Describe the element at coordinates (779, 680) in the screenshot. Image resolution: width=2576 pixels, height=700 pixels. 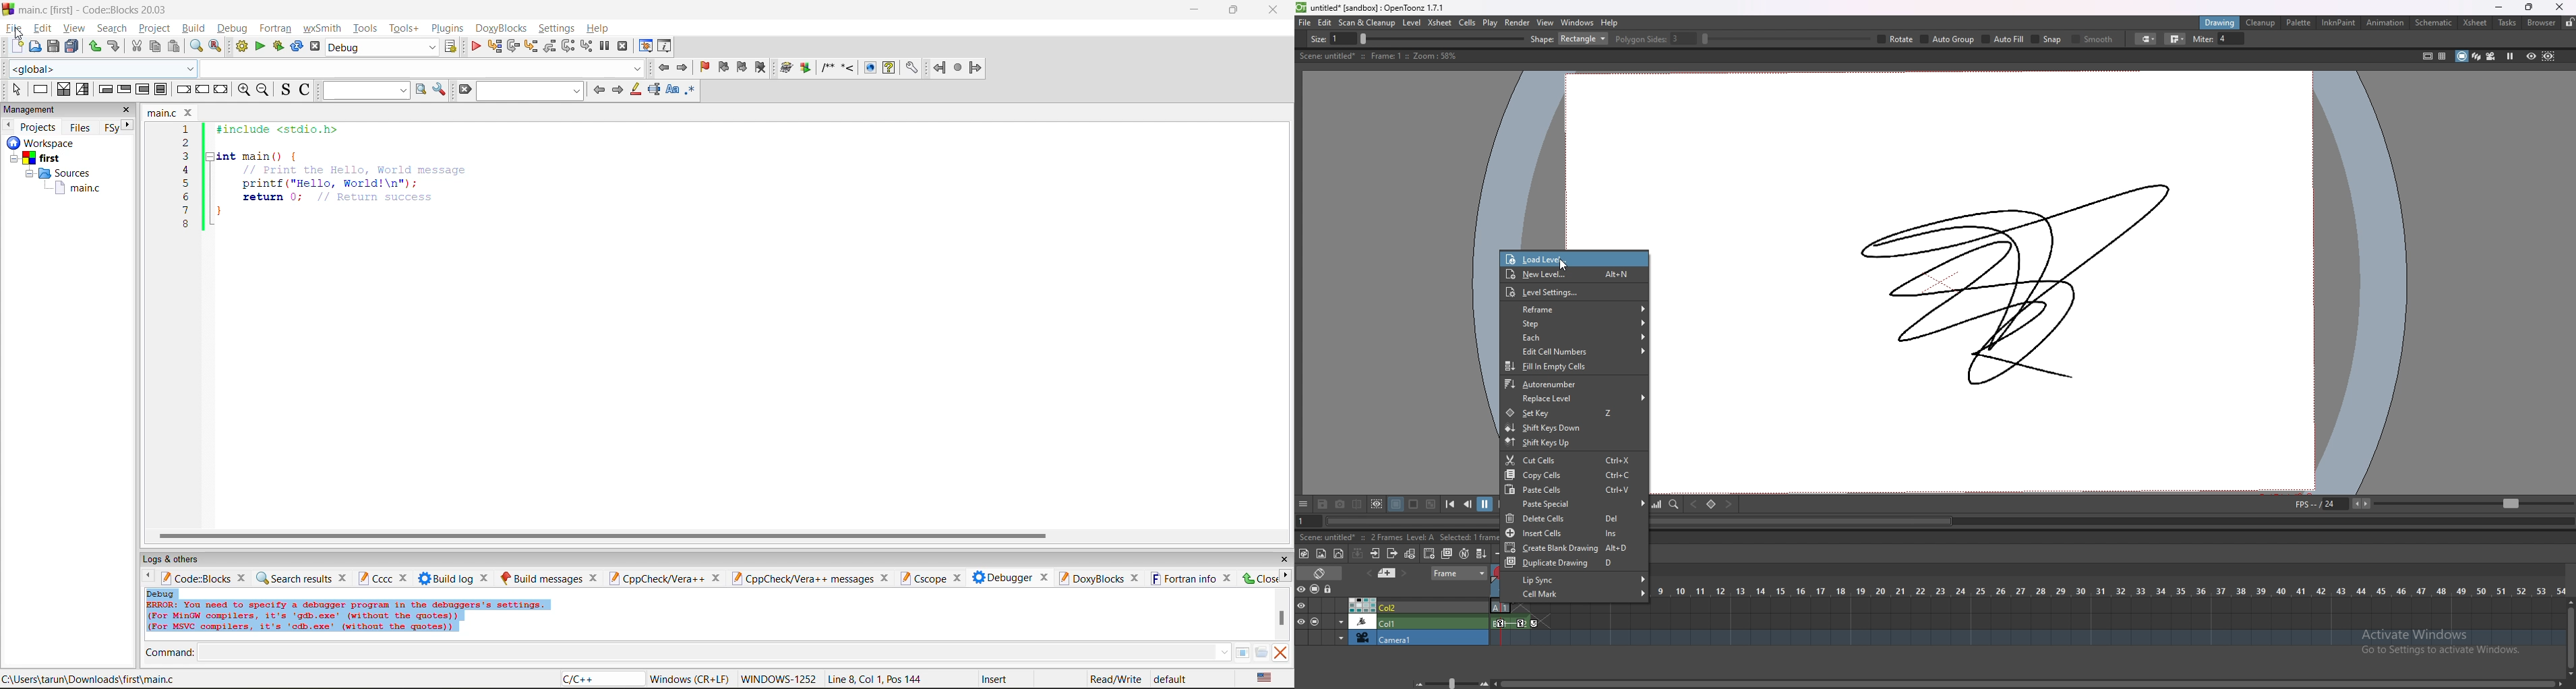
I see `Windows 1252` at that location.